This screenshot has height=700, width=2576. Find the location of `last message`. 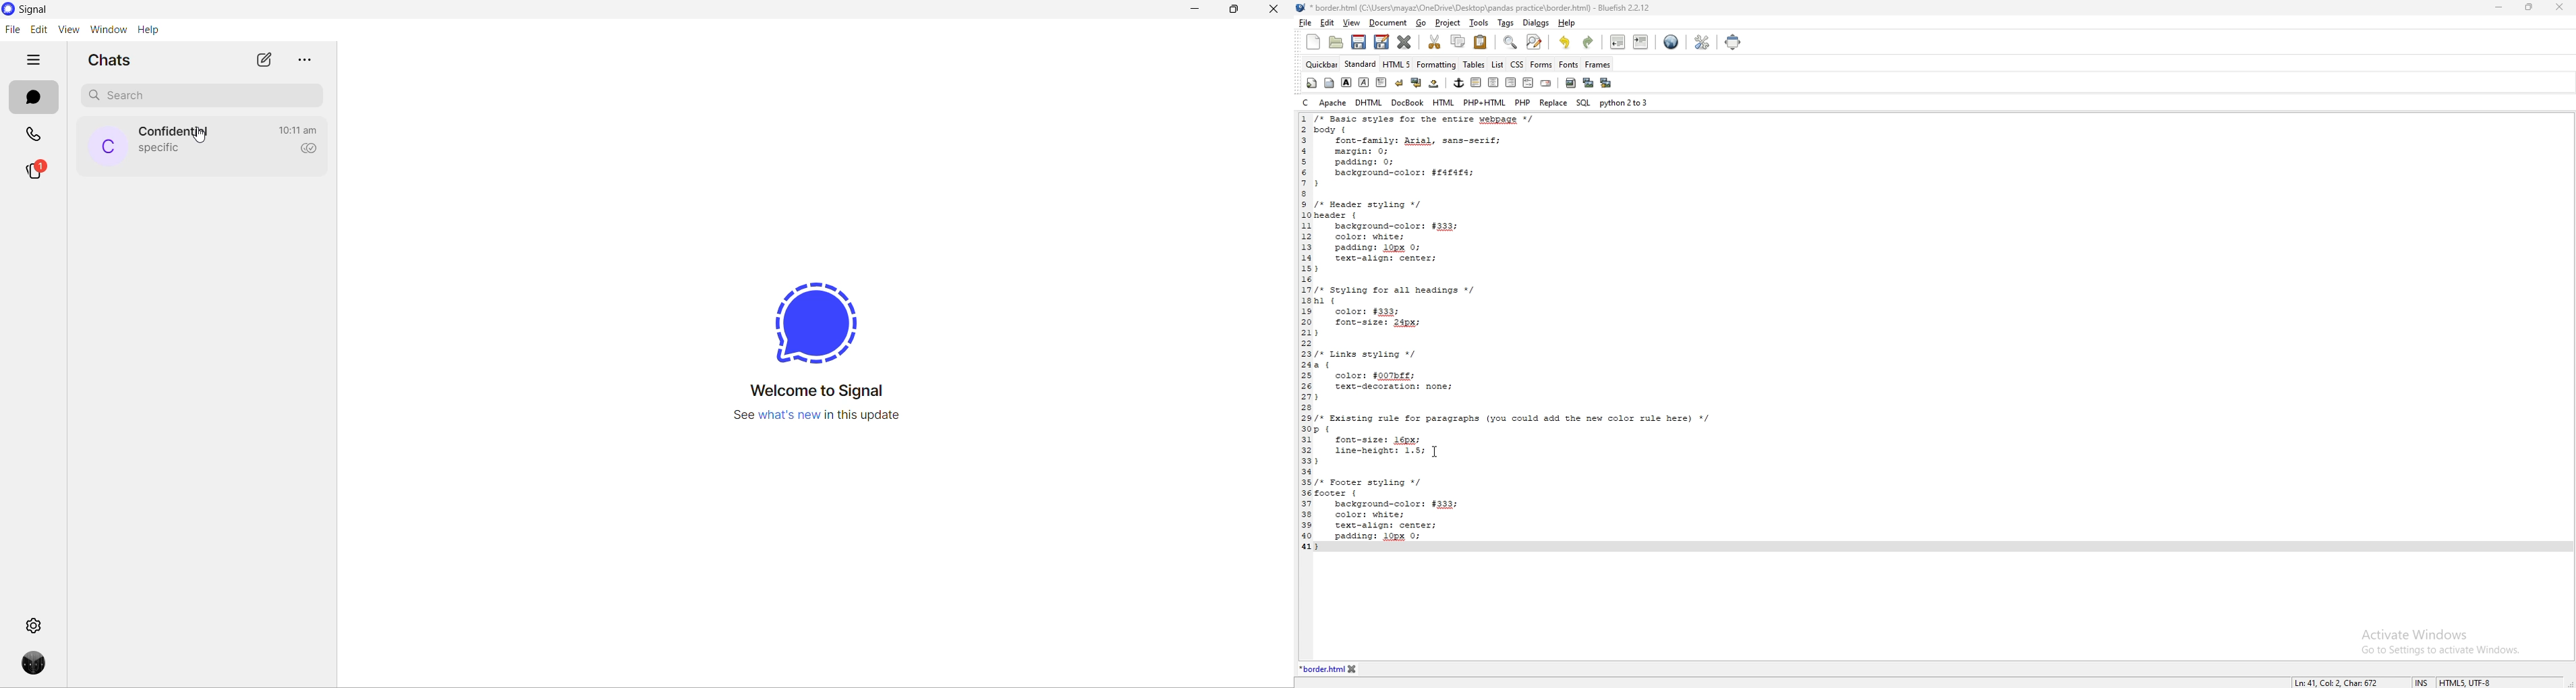

last message is located at coordinates (160, 150).